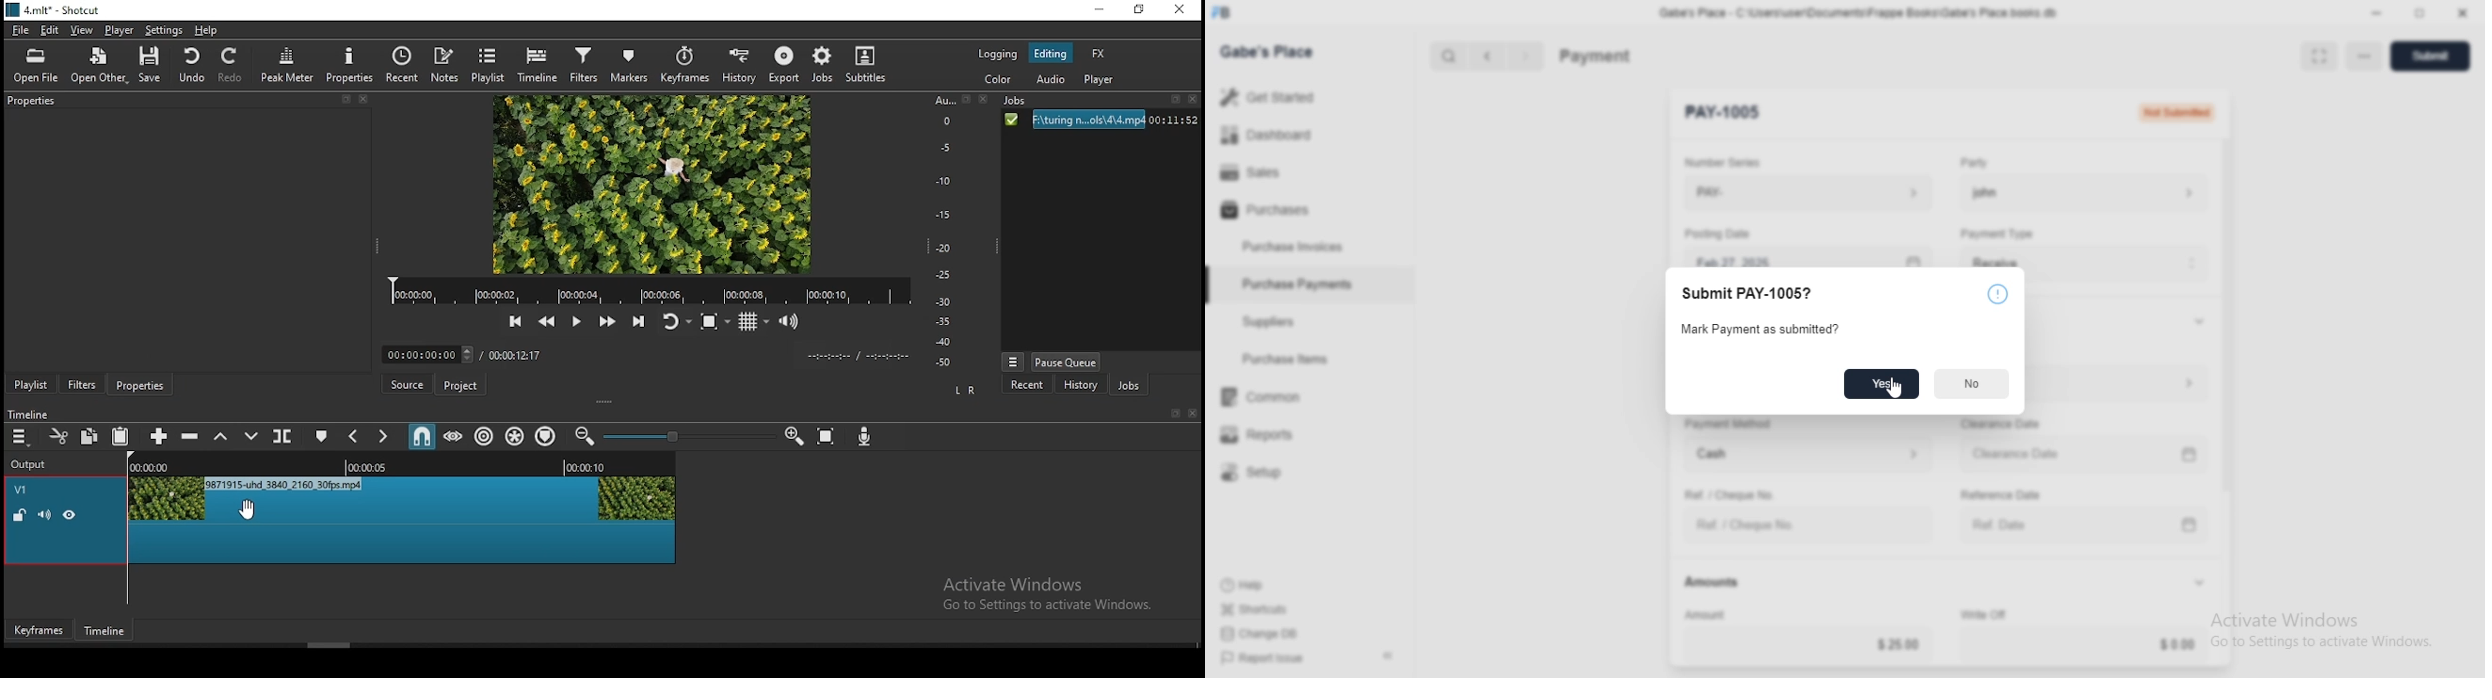 The width and height of the screenshot is (2492, 700). Describe the element at coordinates (688, 439) in the screenshot. I see `zoom in or zoom out slider` at that location.